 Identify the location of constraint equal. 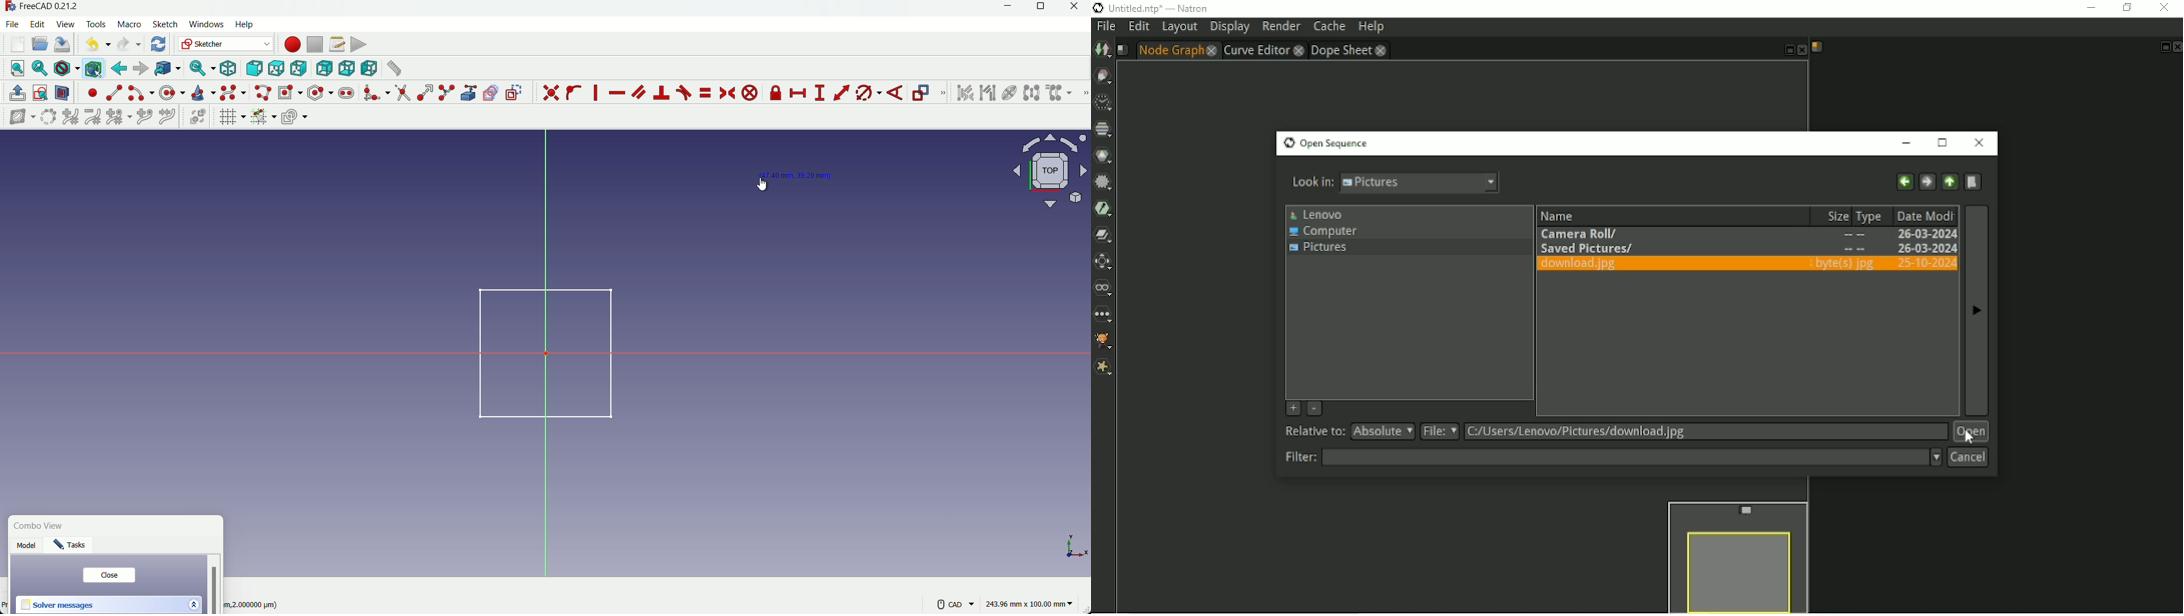
(705, 93).